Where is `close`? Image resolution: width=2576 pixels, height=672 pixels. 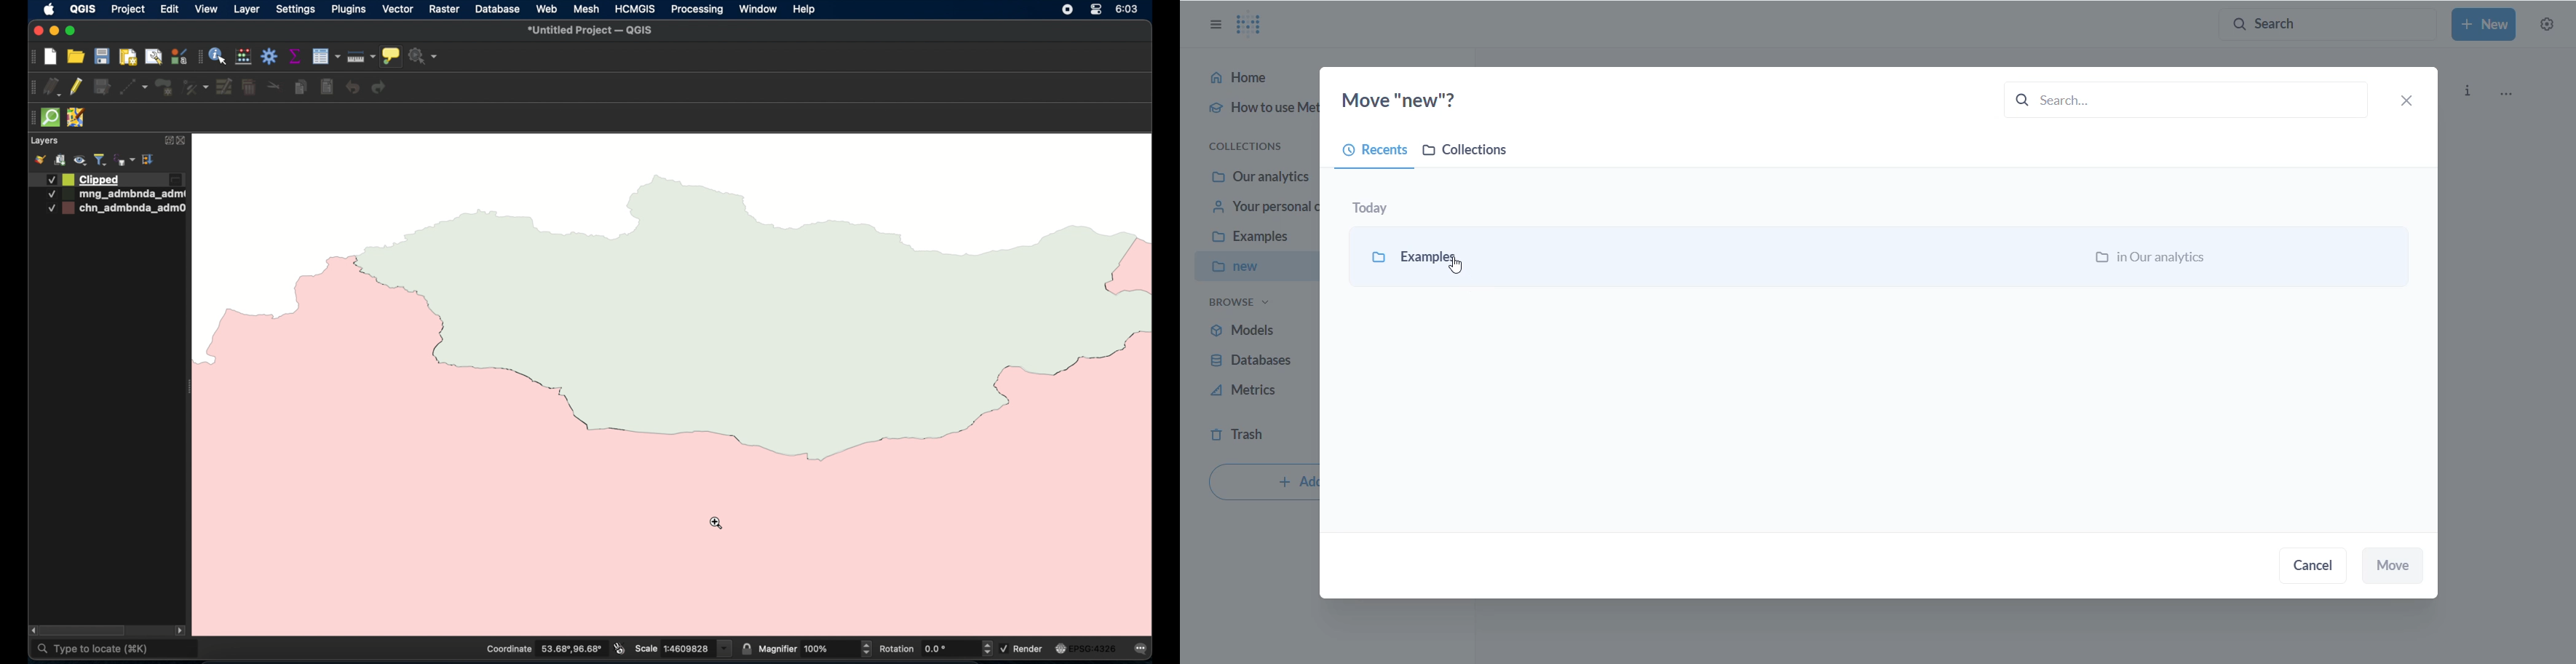
close is located at coordinates (37, 31).